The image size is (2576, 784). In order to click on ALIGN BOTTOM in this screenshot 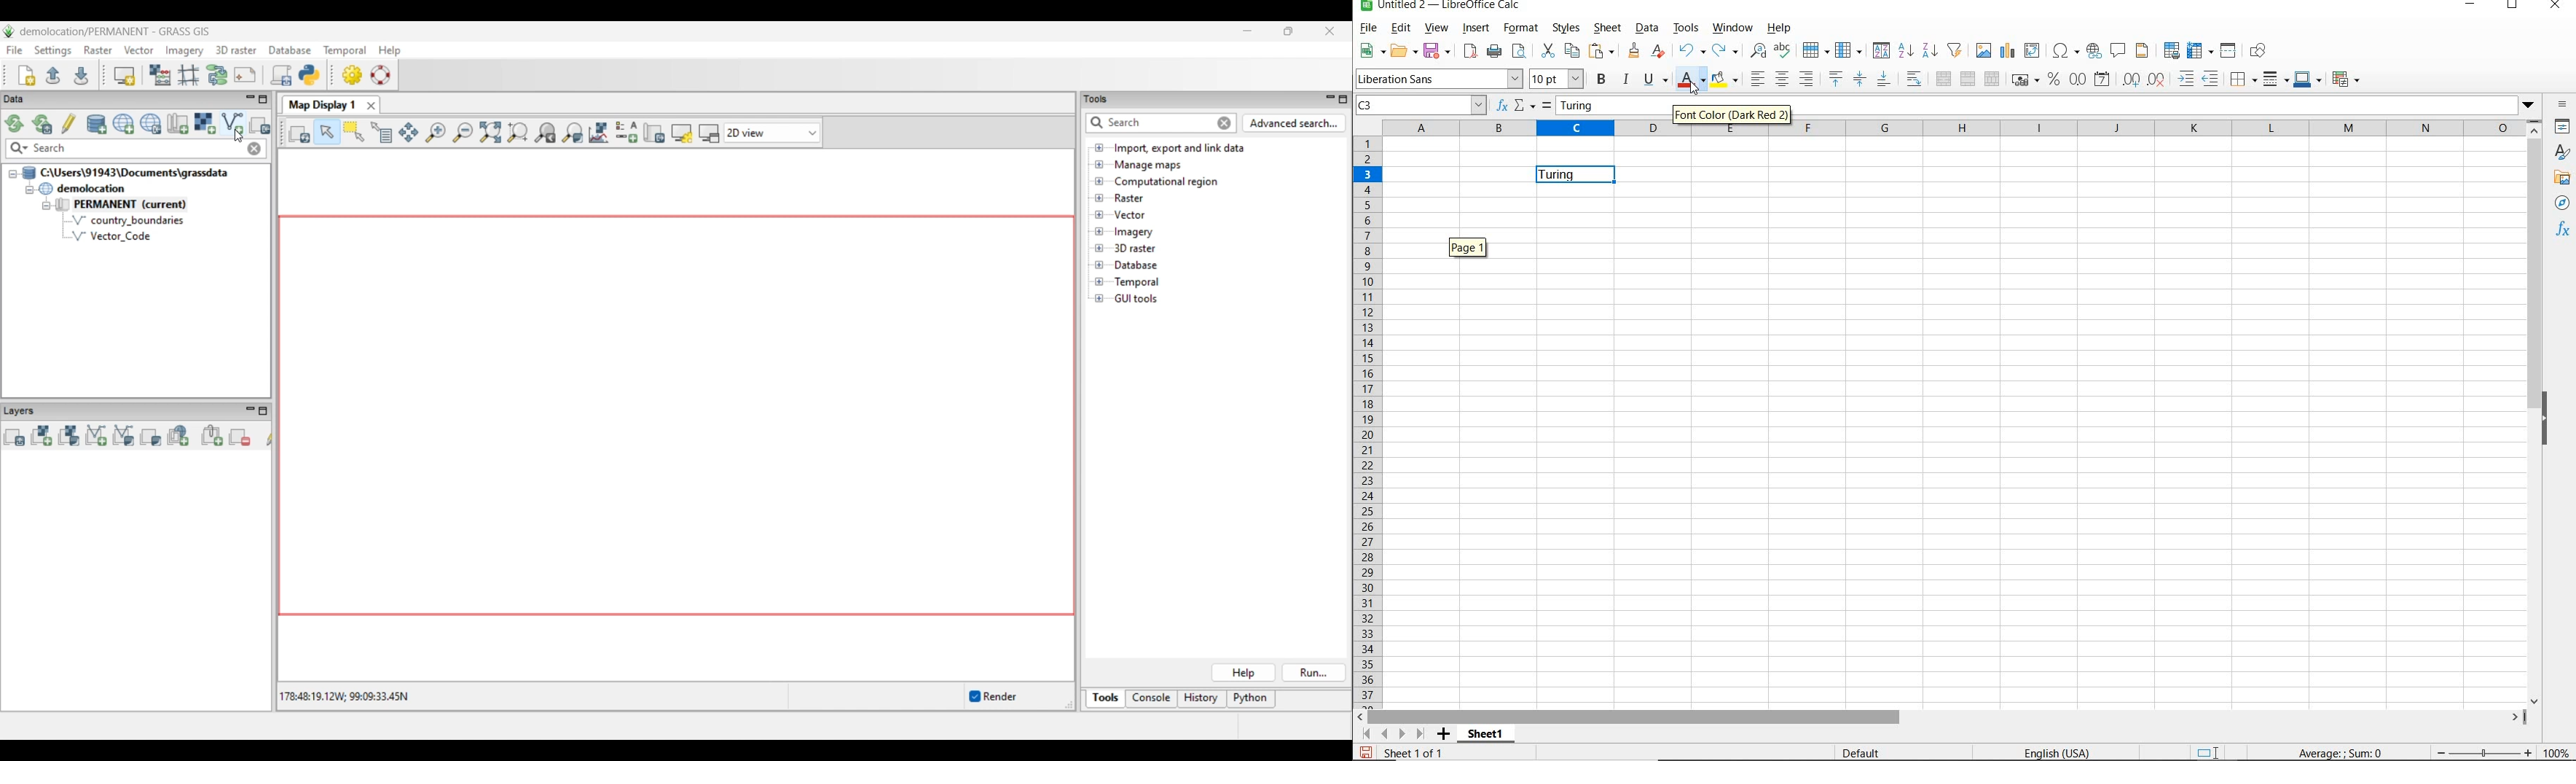, I will do `click(1882, 79)`.